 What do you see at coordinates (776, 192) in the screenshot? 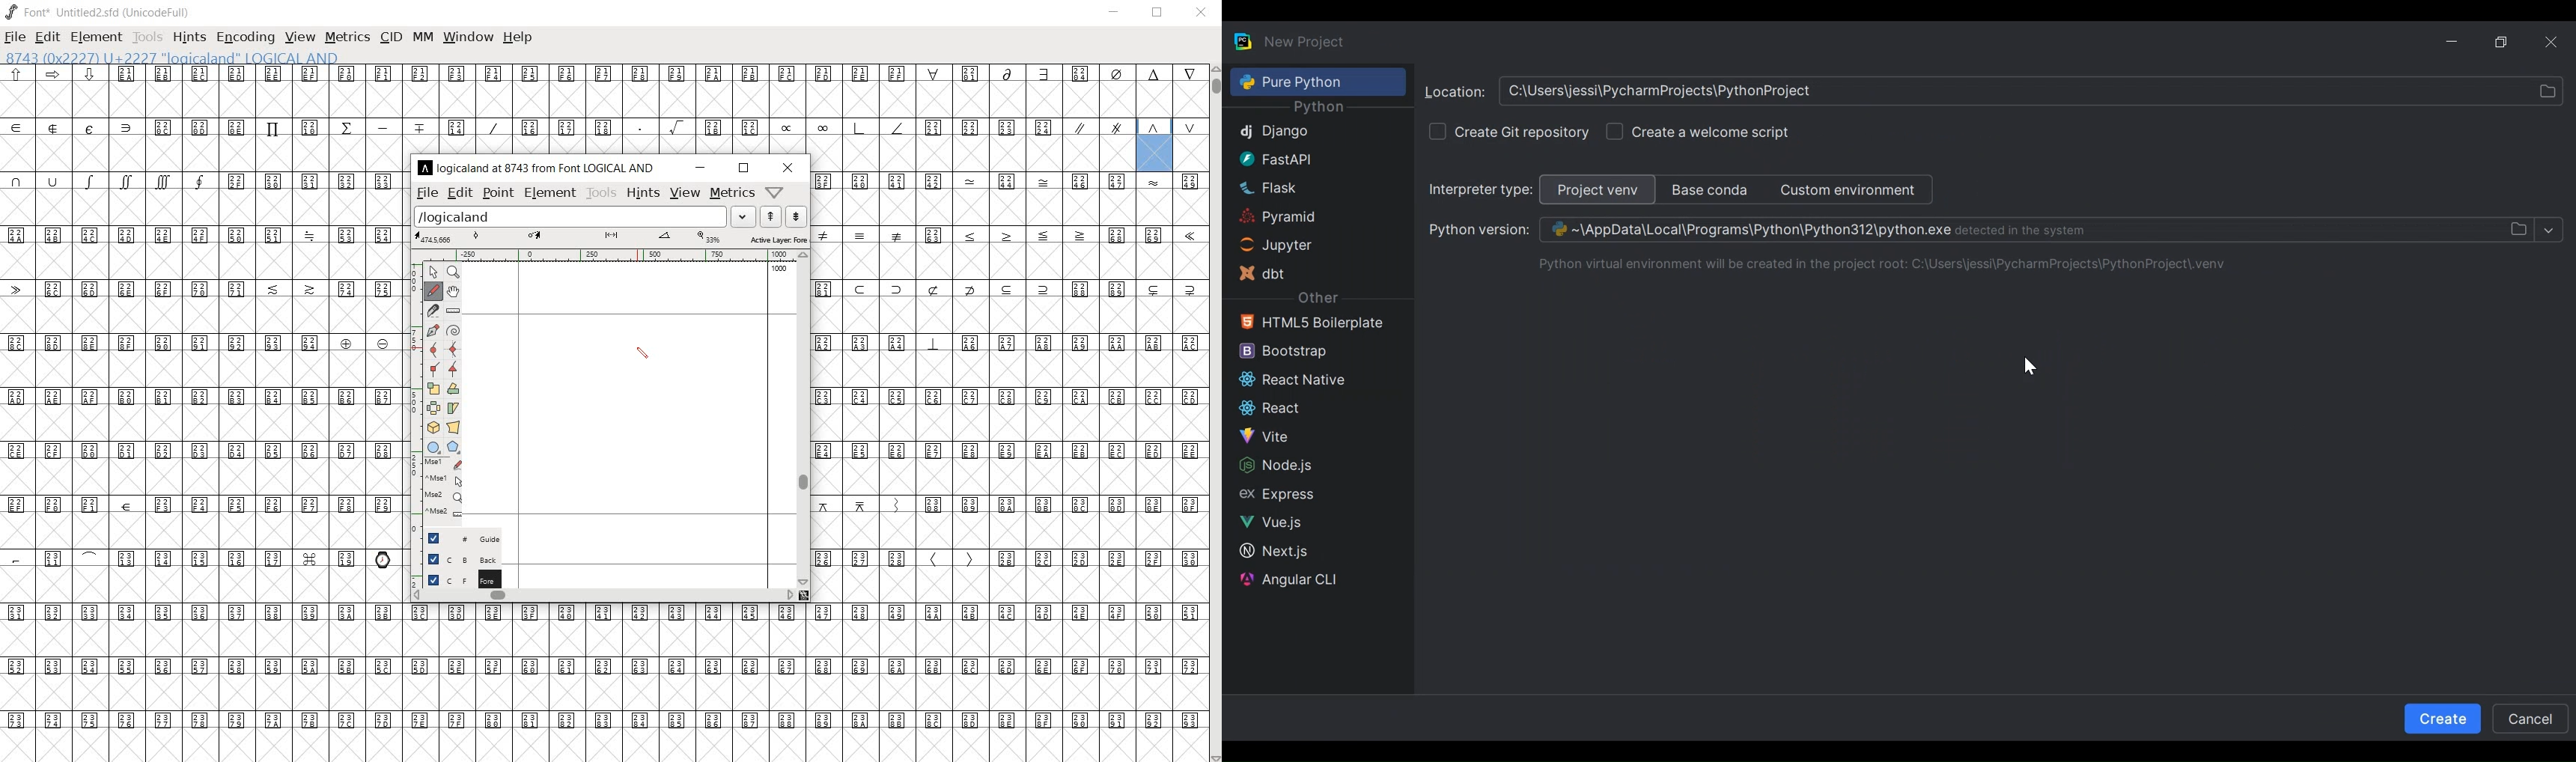
I see `Help/Window` at bounding box center [776, 192].